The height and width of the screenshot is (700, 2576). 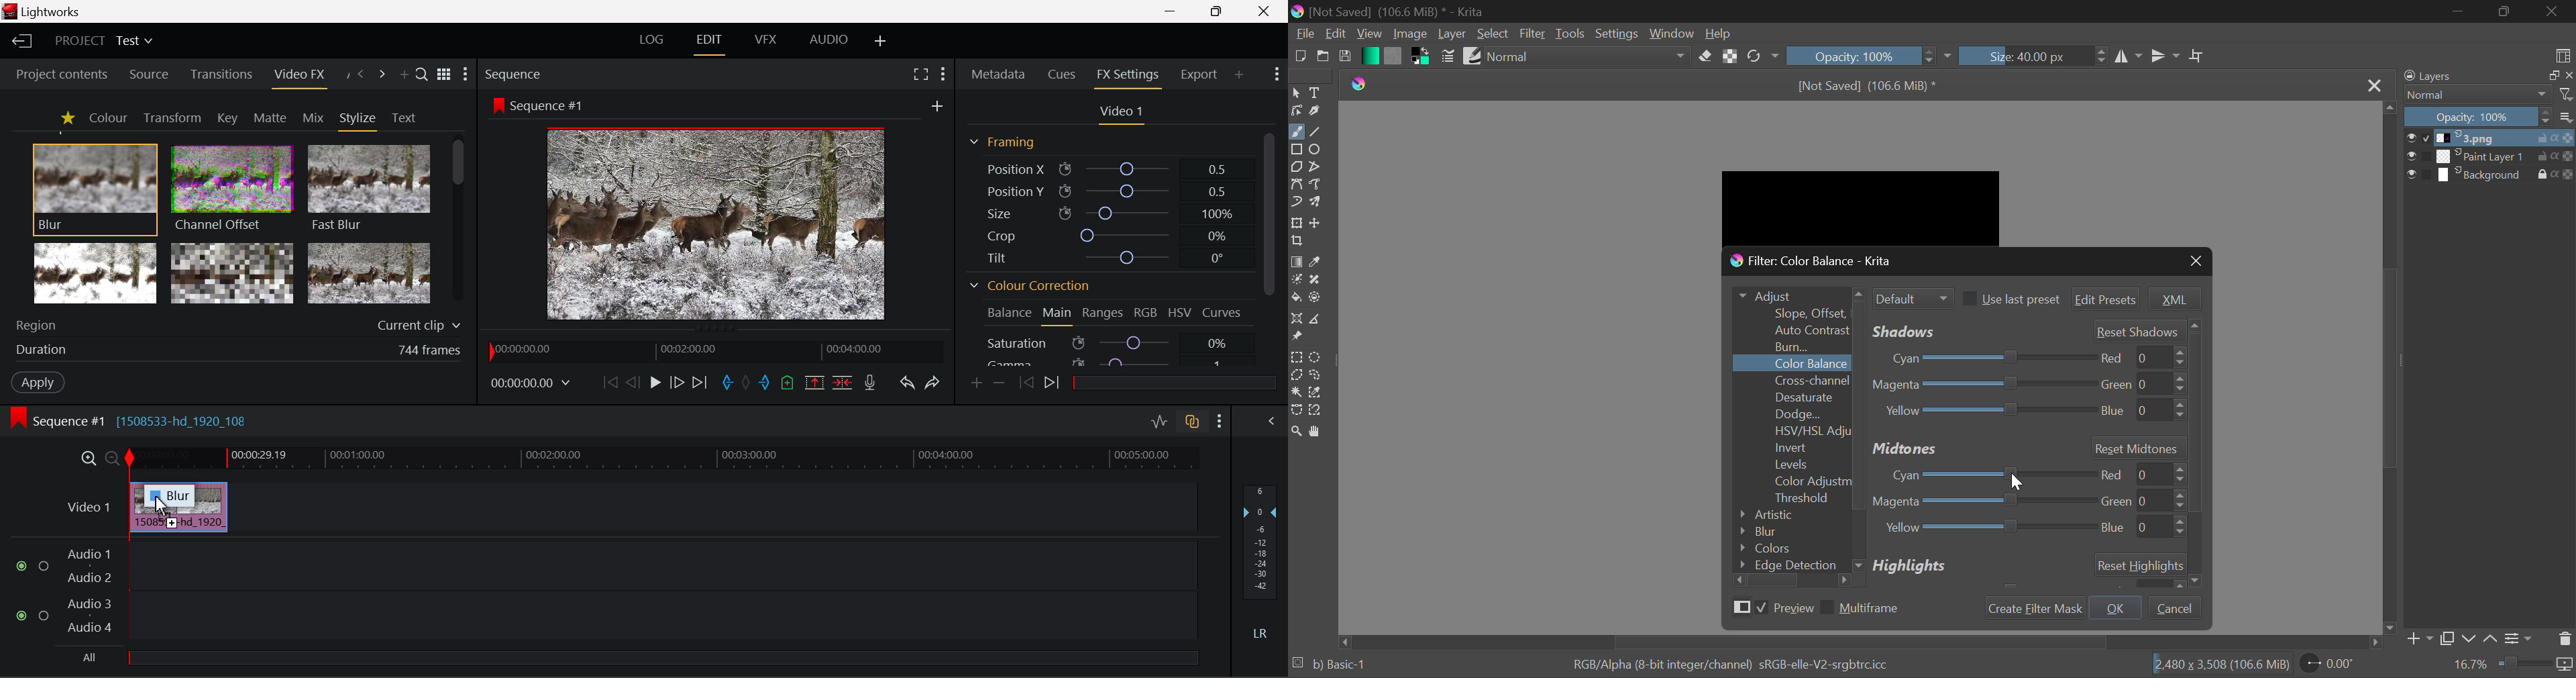 I want to click on Colour, so click(x=107, y=117).